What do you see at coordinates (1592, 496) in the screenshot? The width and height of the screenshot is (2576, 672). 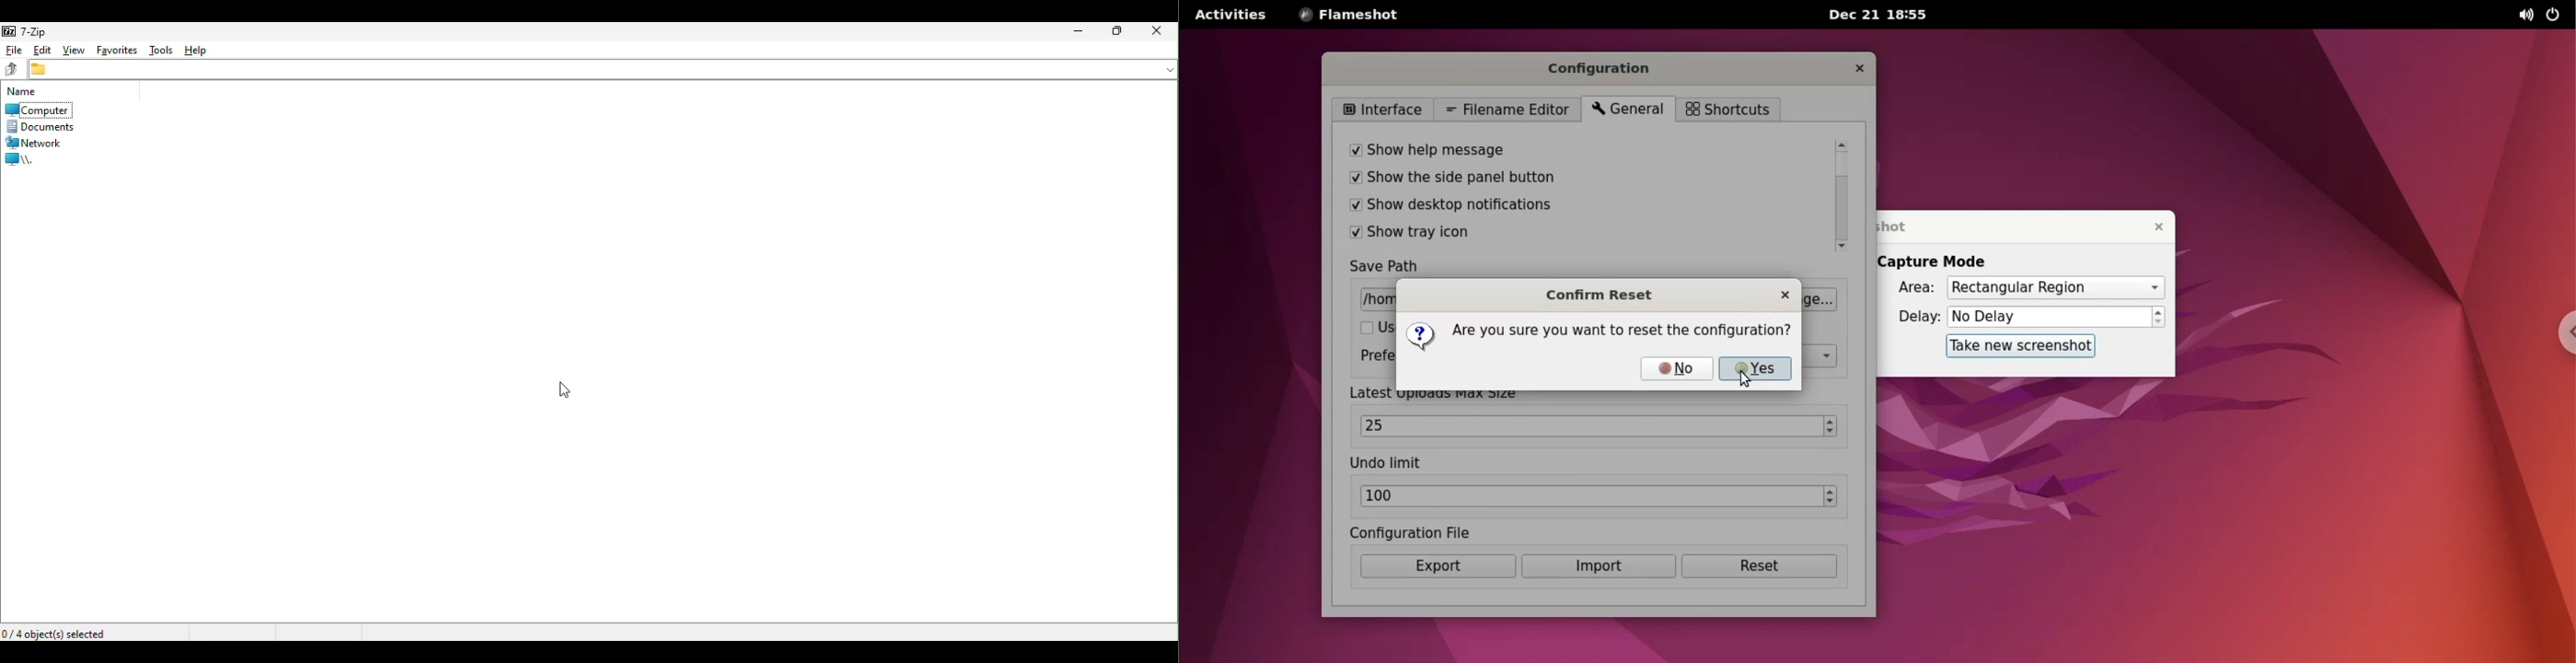 I see `100` at bounding box center [1592, 496].